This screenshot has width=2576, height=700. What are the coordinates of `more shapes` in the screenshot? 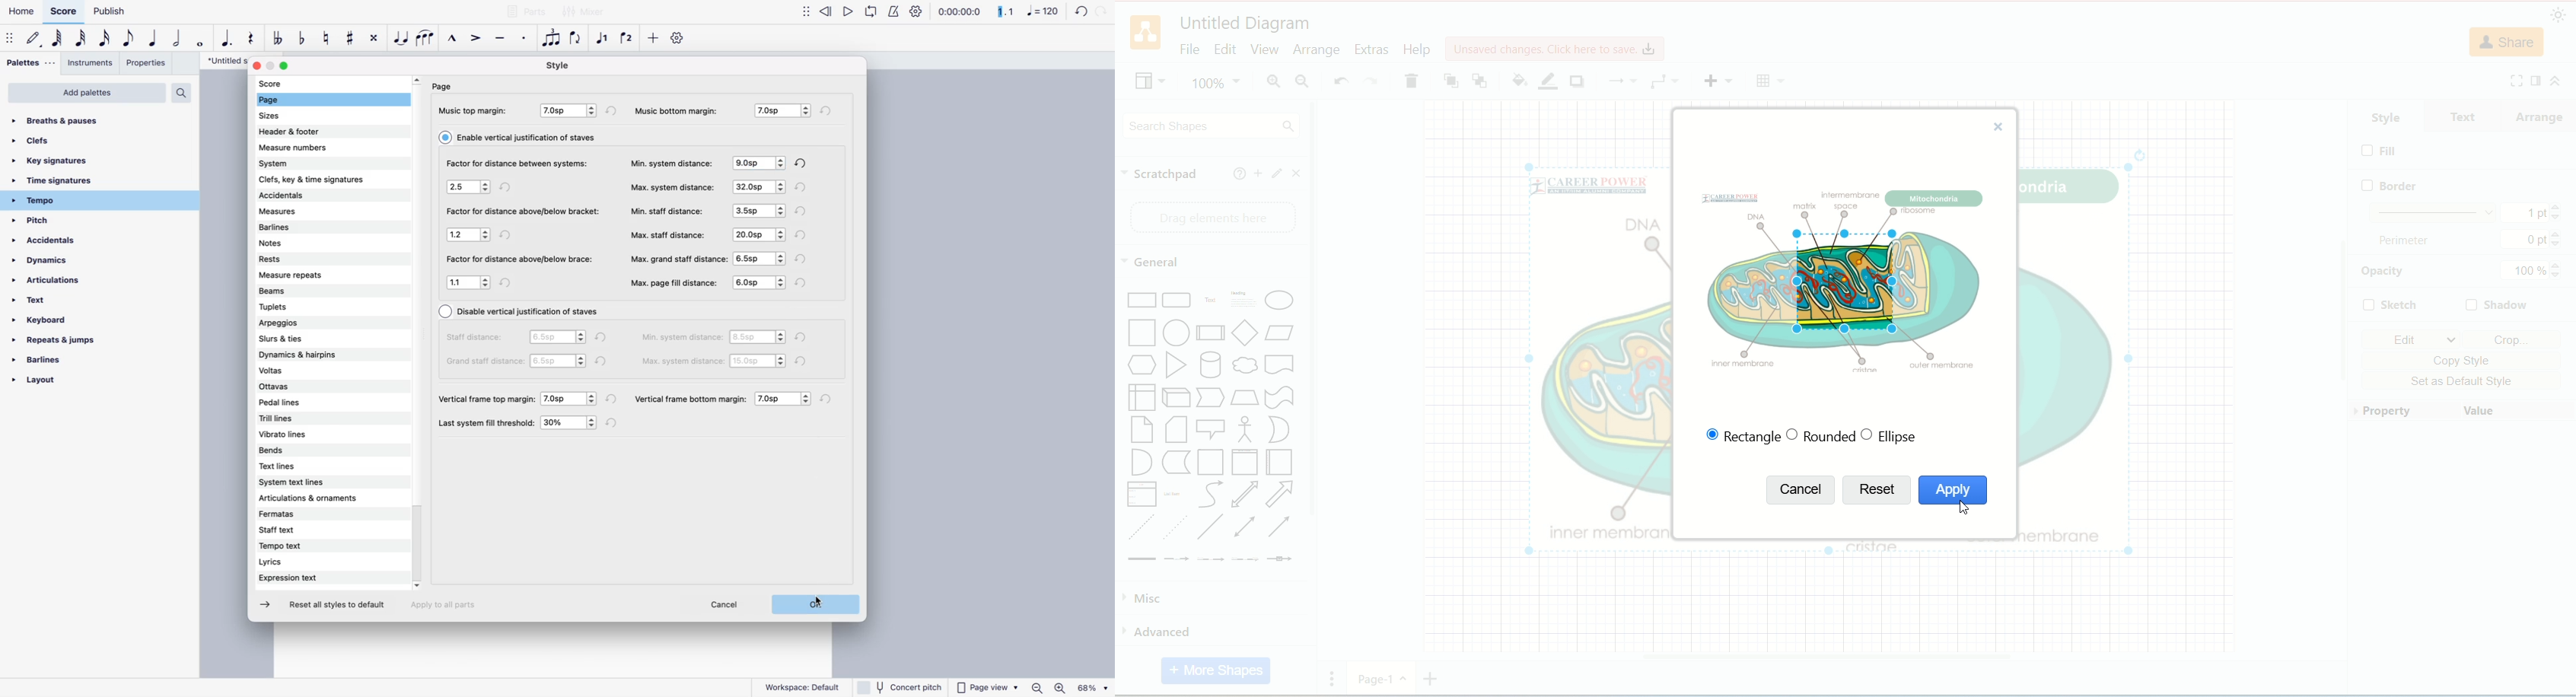 It's located at (1217, 671).